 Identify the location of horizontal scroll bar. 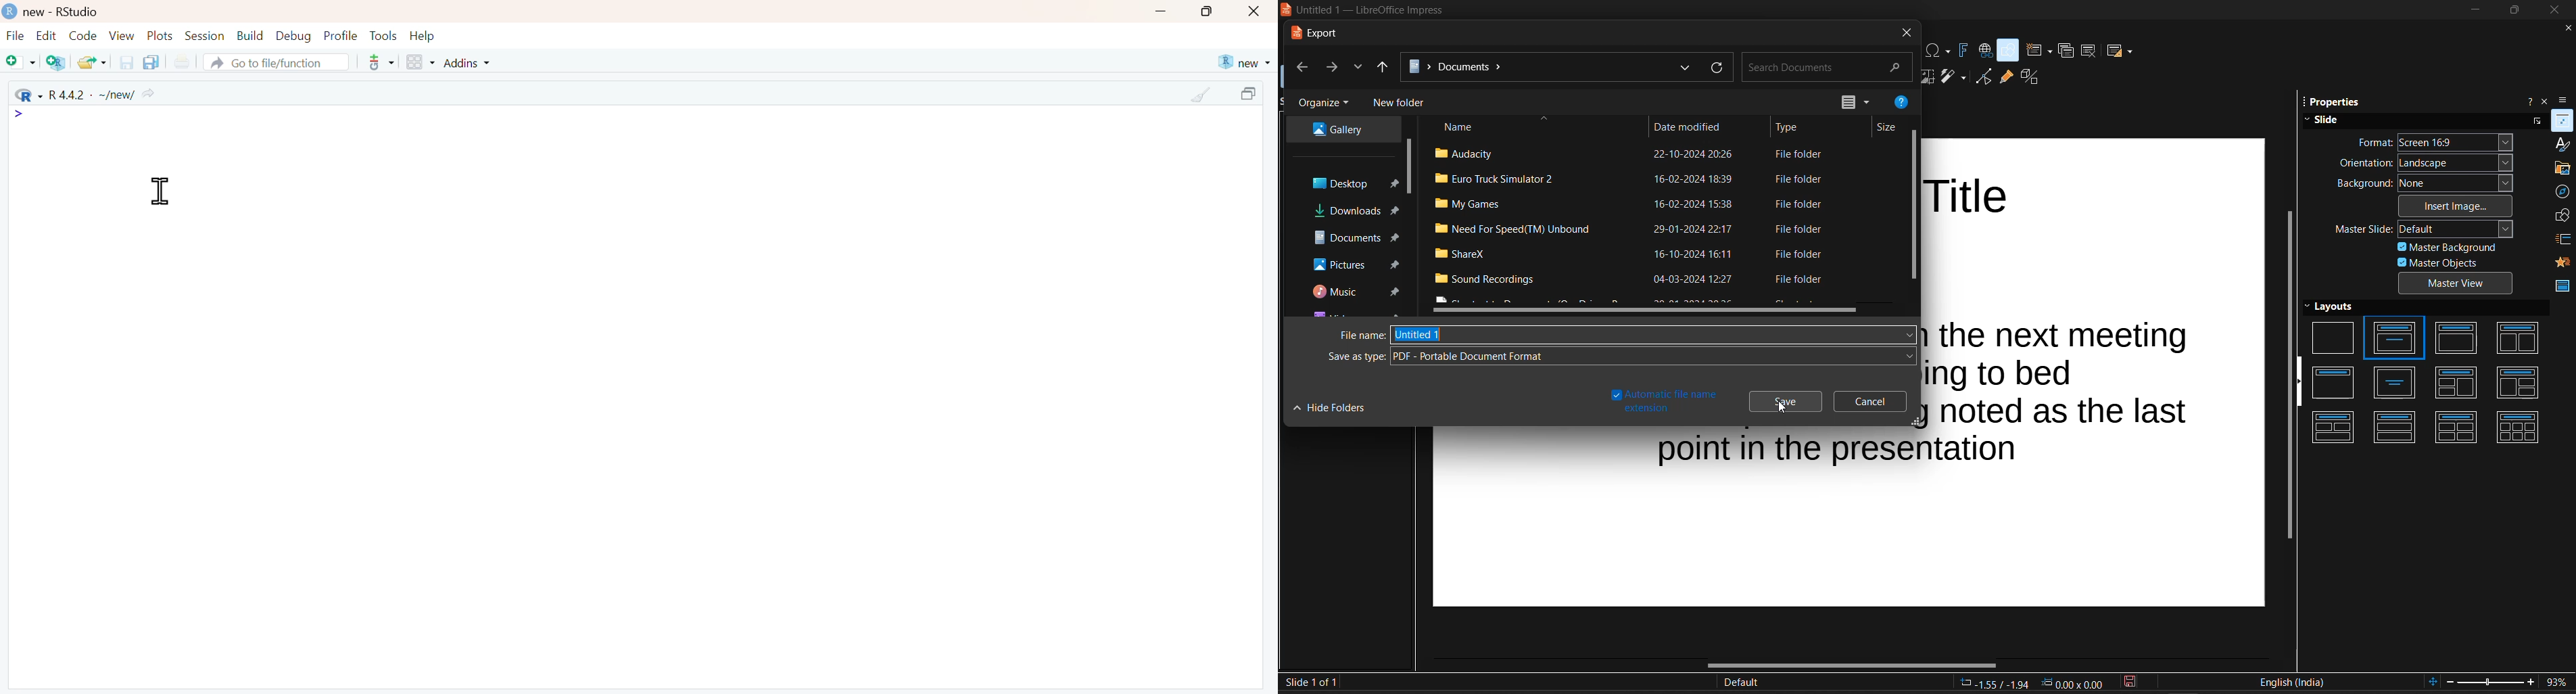
(1851, 664).